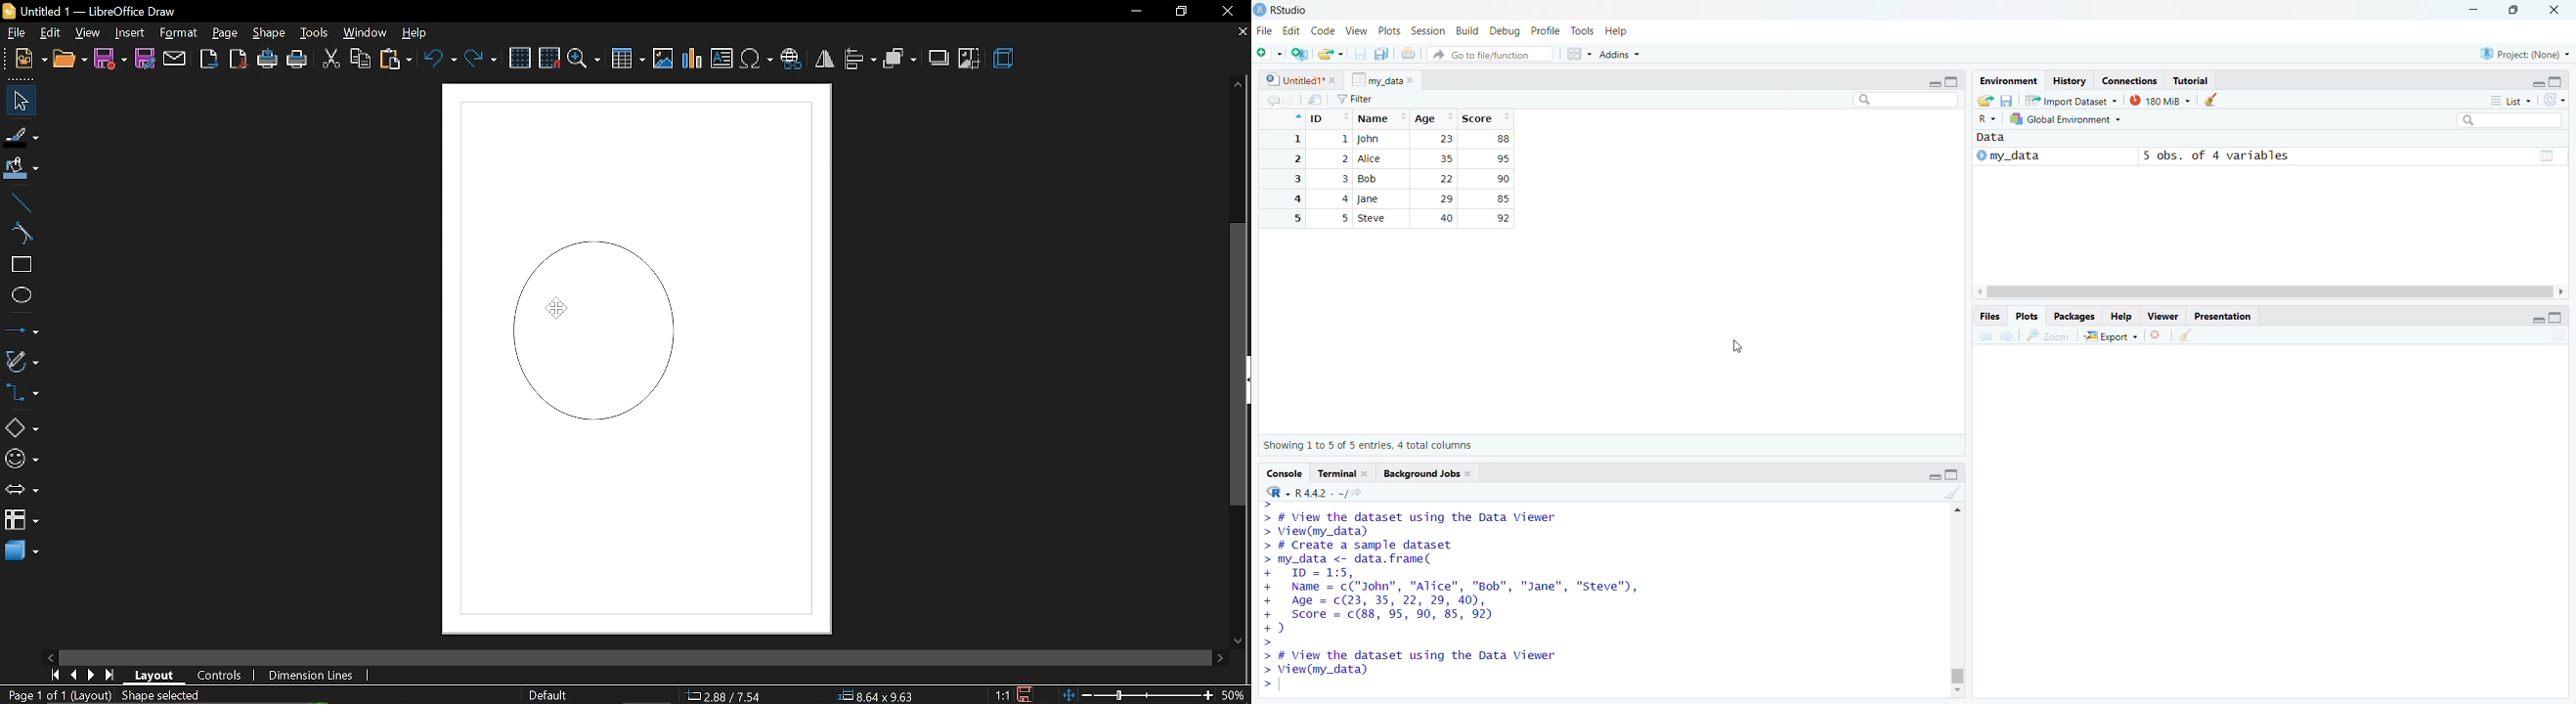 The width and height of the screenshot is (2576, 728). Describe the element at coordinates (1511, 99) in the screenshot. I see `Pages` at that location.